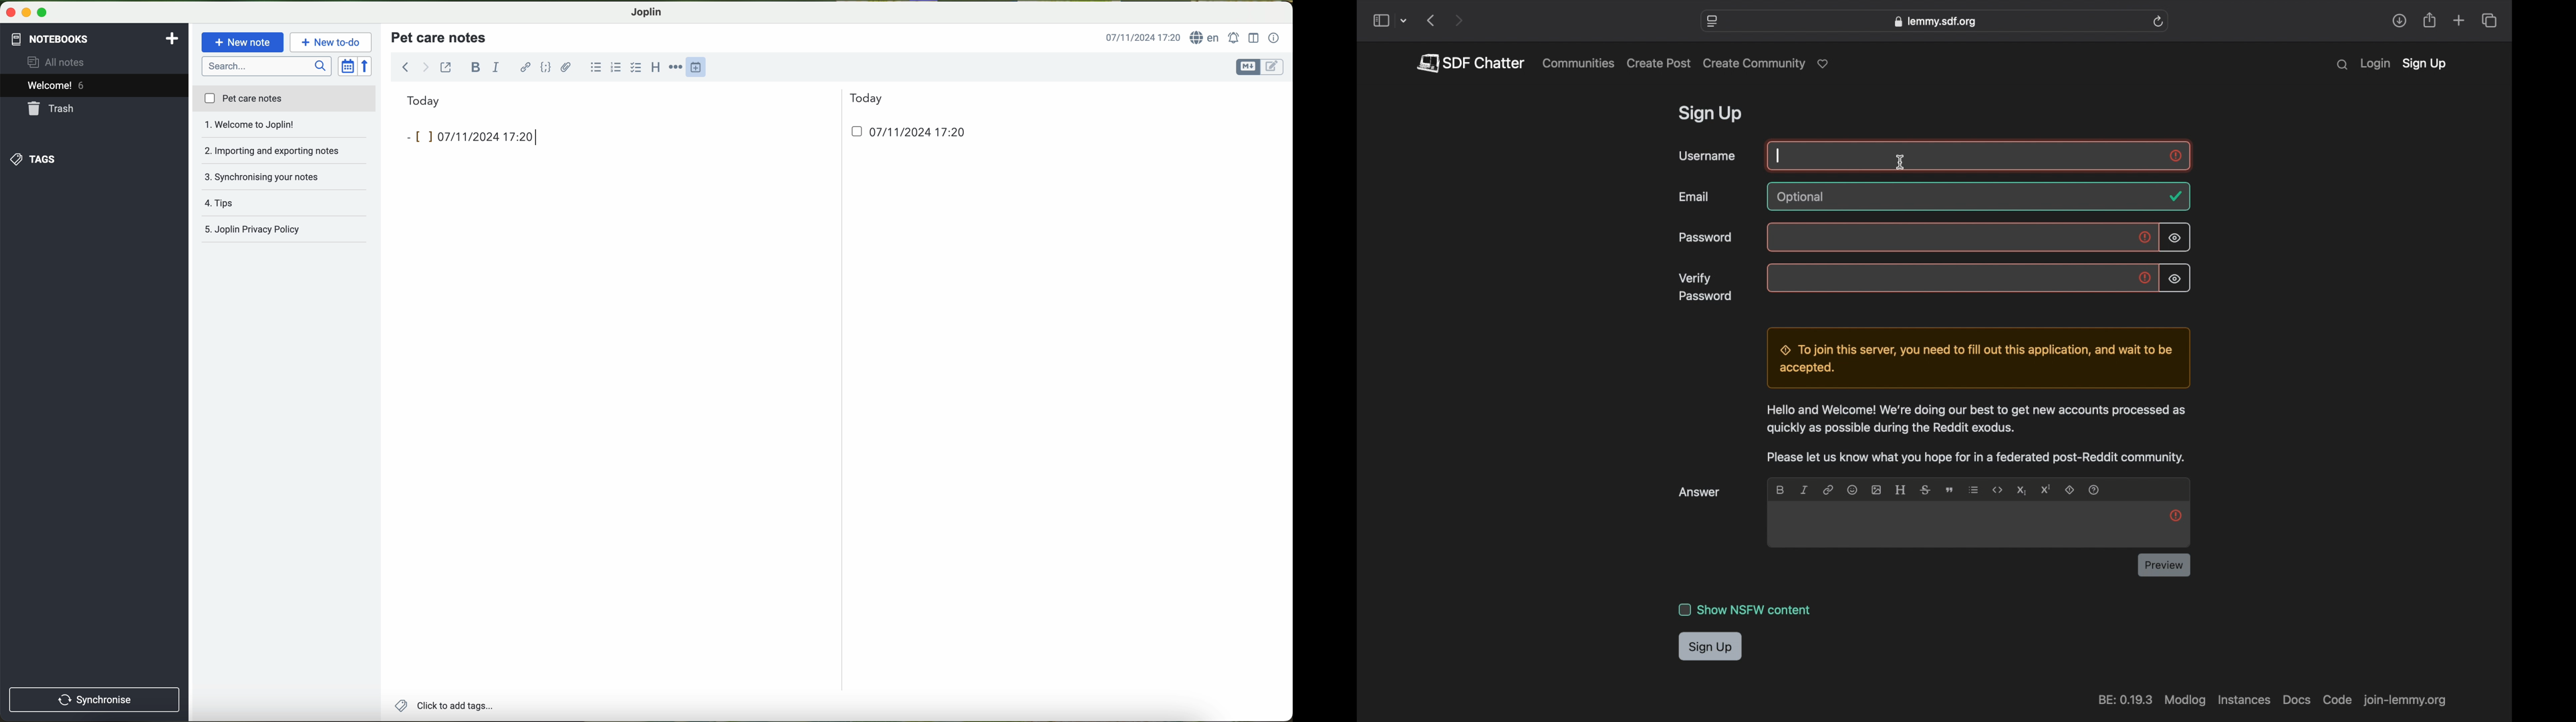 The height and width of the screenshot is (728, 2576). Describe the element at coordinates (285, 203) in the screenshot. I see `Joplin privacy policy` at that location.